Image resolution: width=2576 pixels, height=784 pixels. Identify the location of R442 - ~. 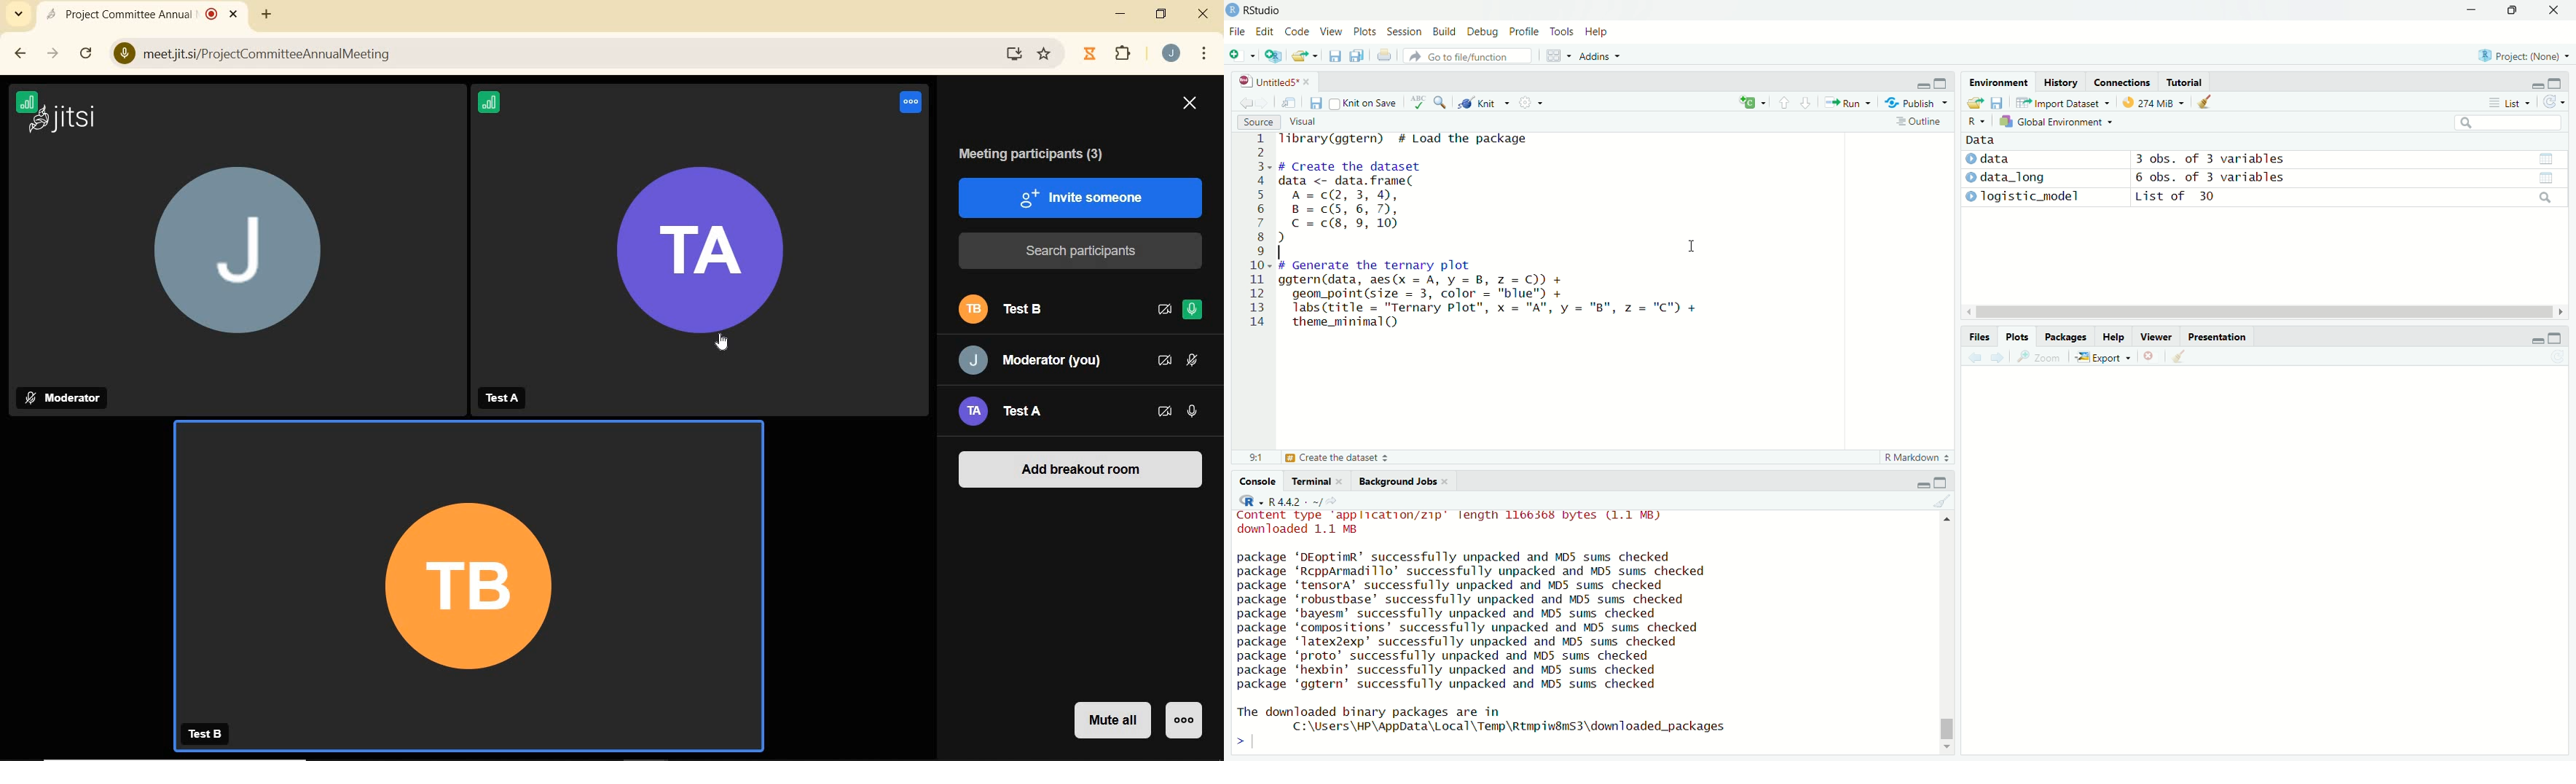
(1287, 501).